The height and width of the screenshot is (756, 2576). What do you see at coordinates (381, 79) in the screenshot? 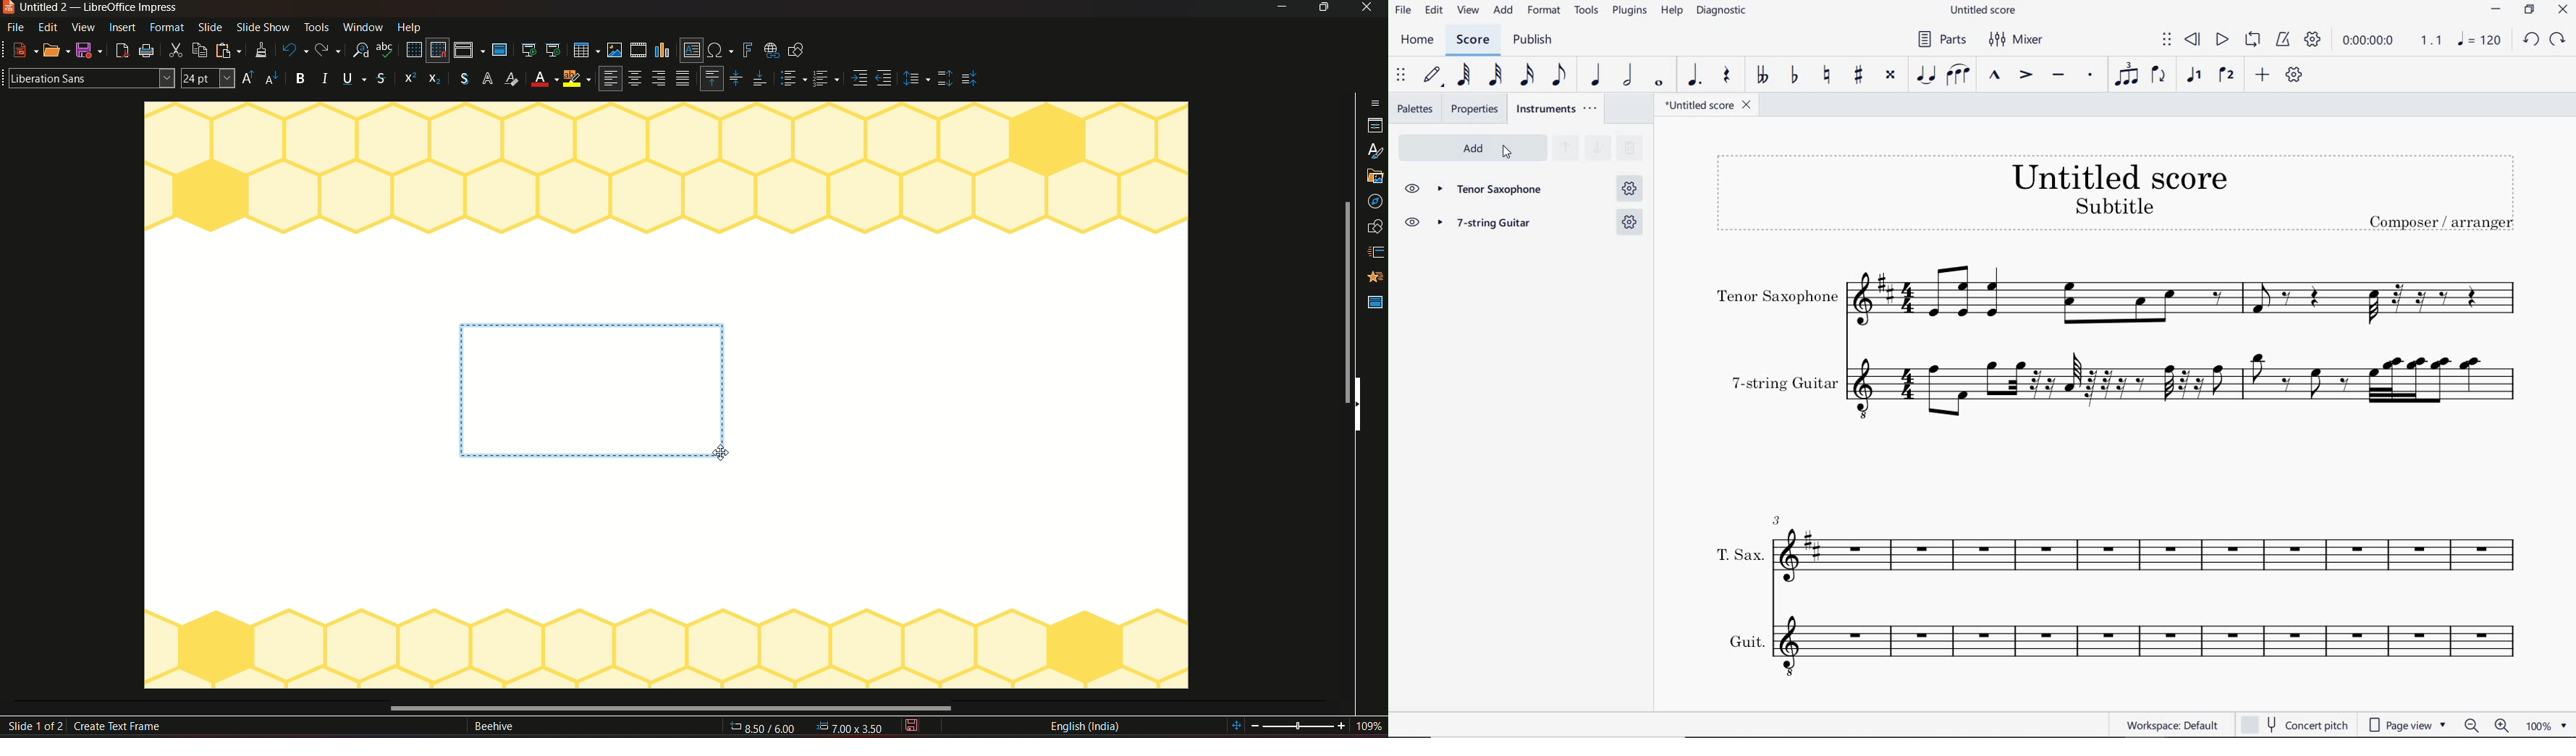
I see `Strikethrough` at bounding box center [381, 79].